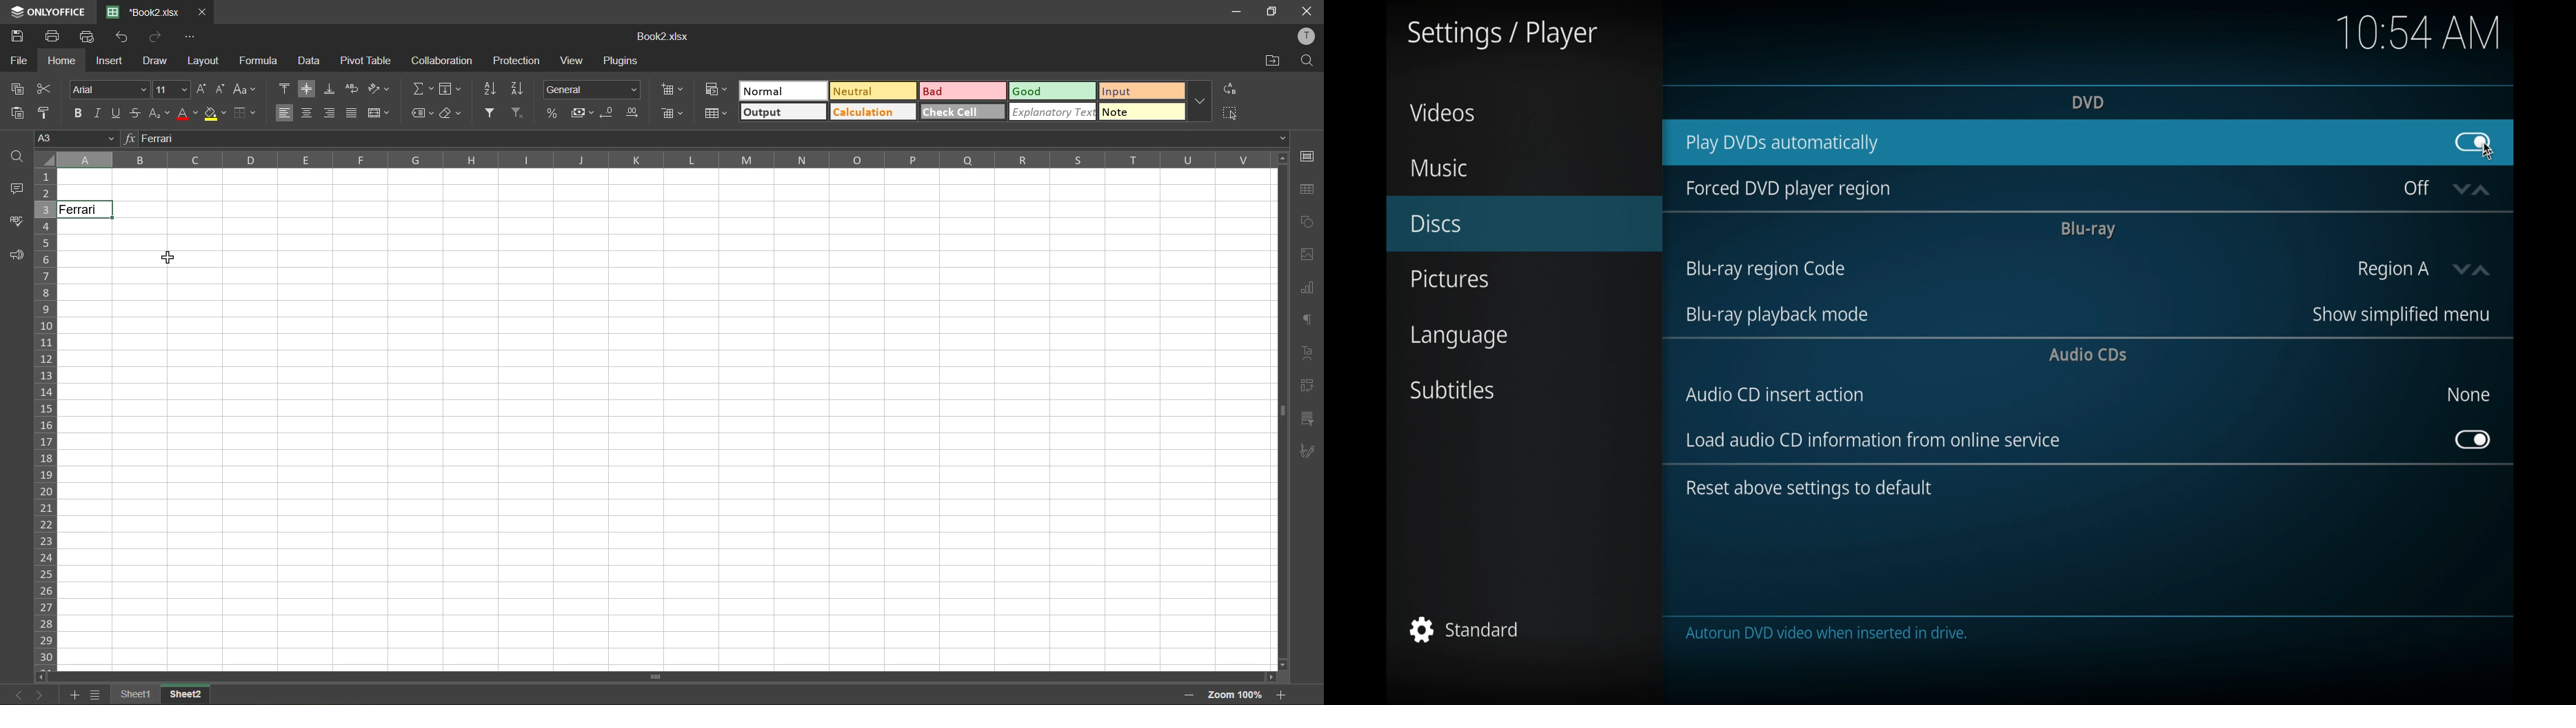  I want to click on row numbers, so click(46, 417).